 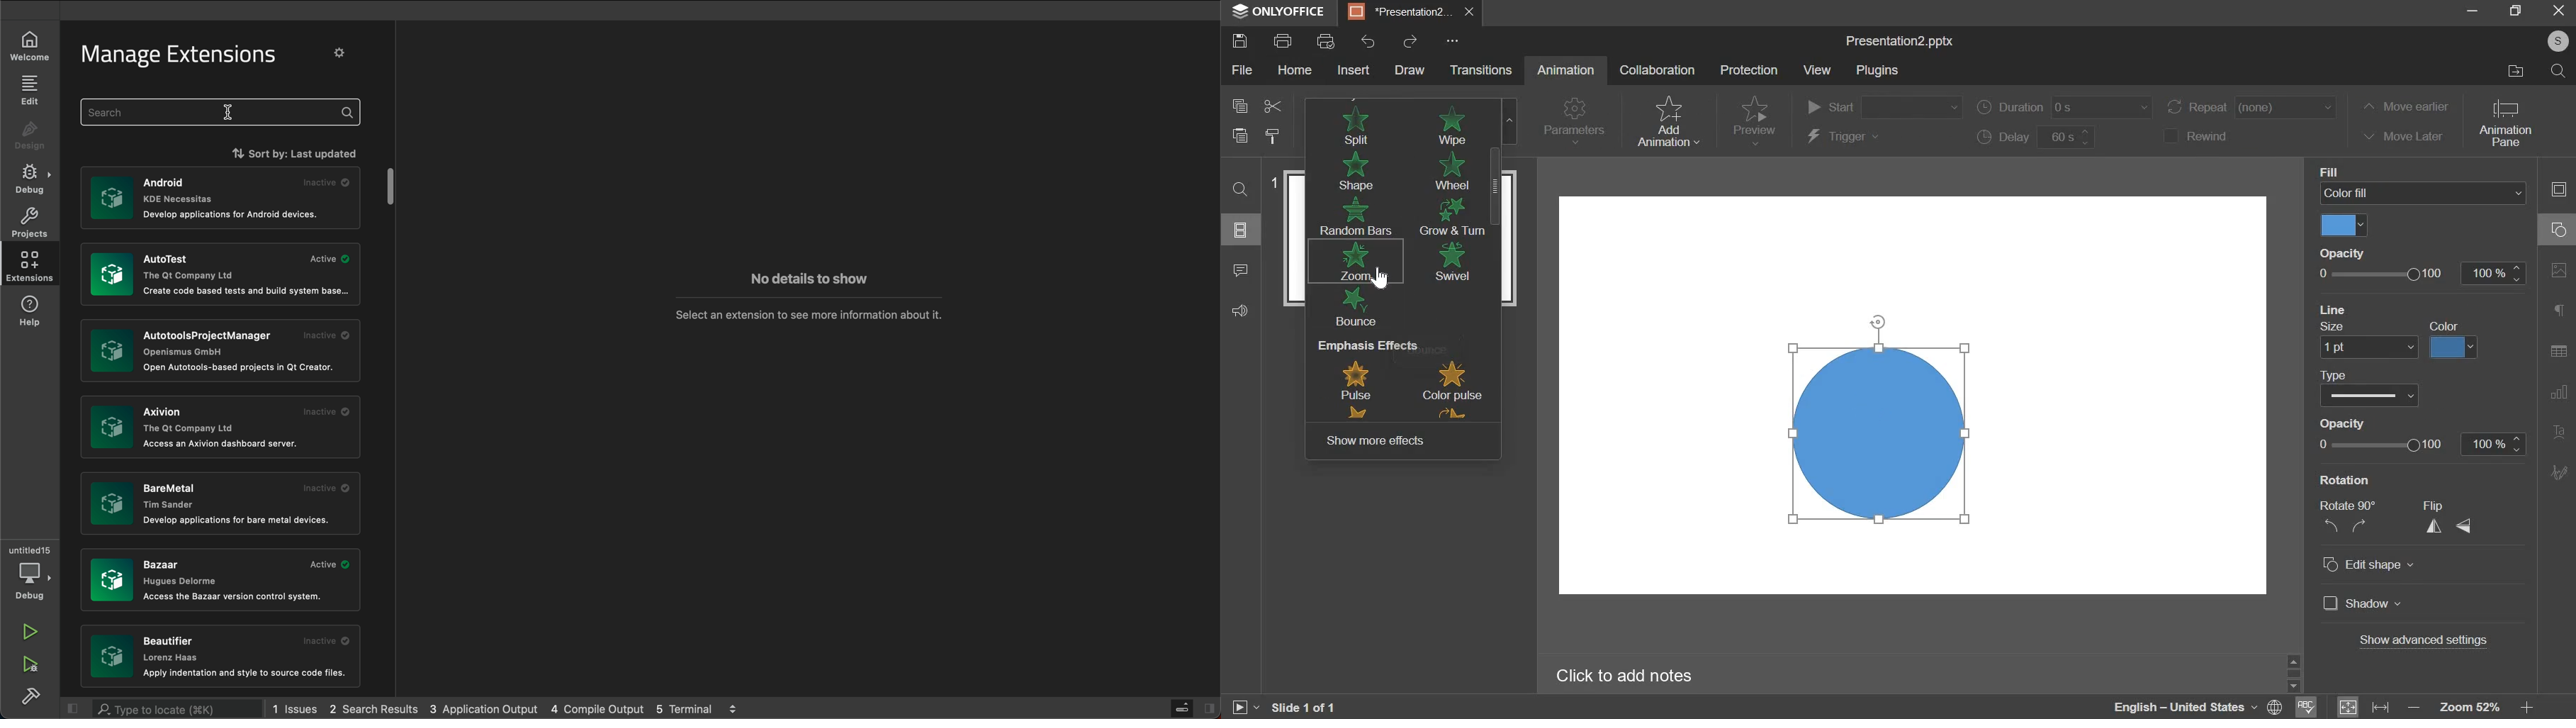 What do you see at coordinates (1376, 440) in the screenshot?
I see `move effects` at bounding box center [1376, 440].